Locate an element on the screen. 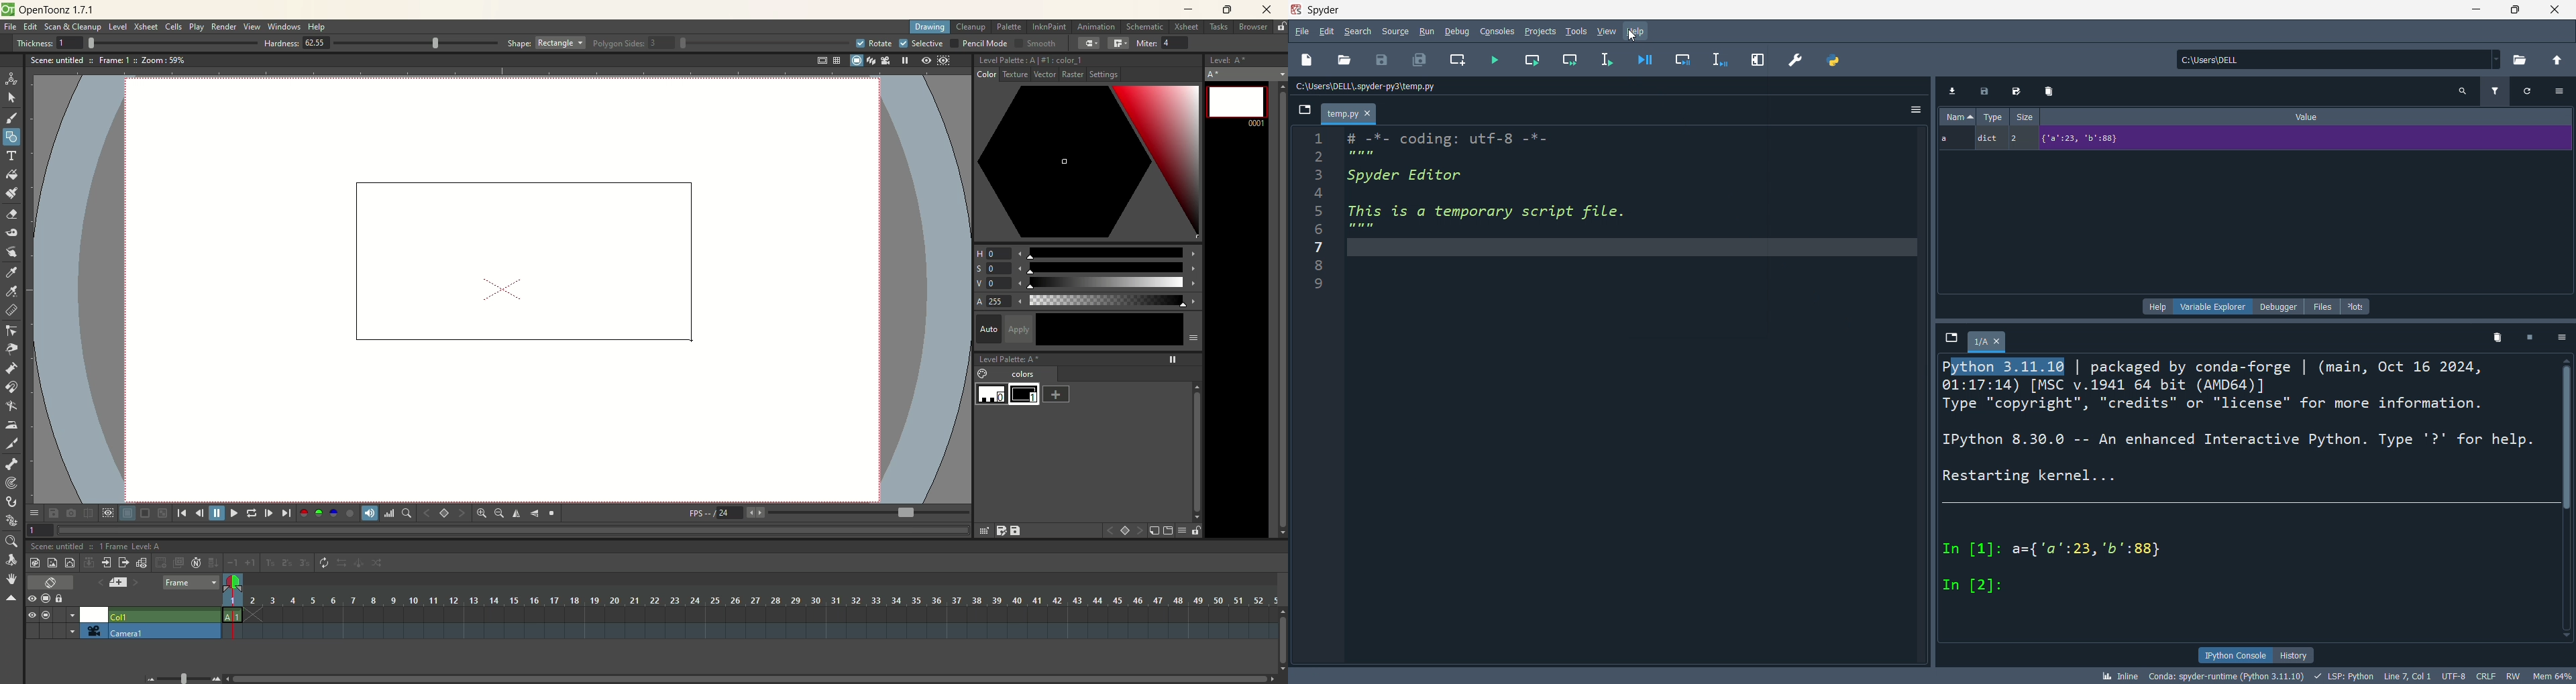 Image resolution: width=2576 pixels, height=700 pixels. bk Inline Conda: spyder-runtime (Python 3.11.10) + LSP: Python Line7, Coll UTF-8 CRLF RW Mem 64% is located at coordinates (2335, 675).